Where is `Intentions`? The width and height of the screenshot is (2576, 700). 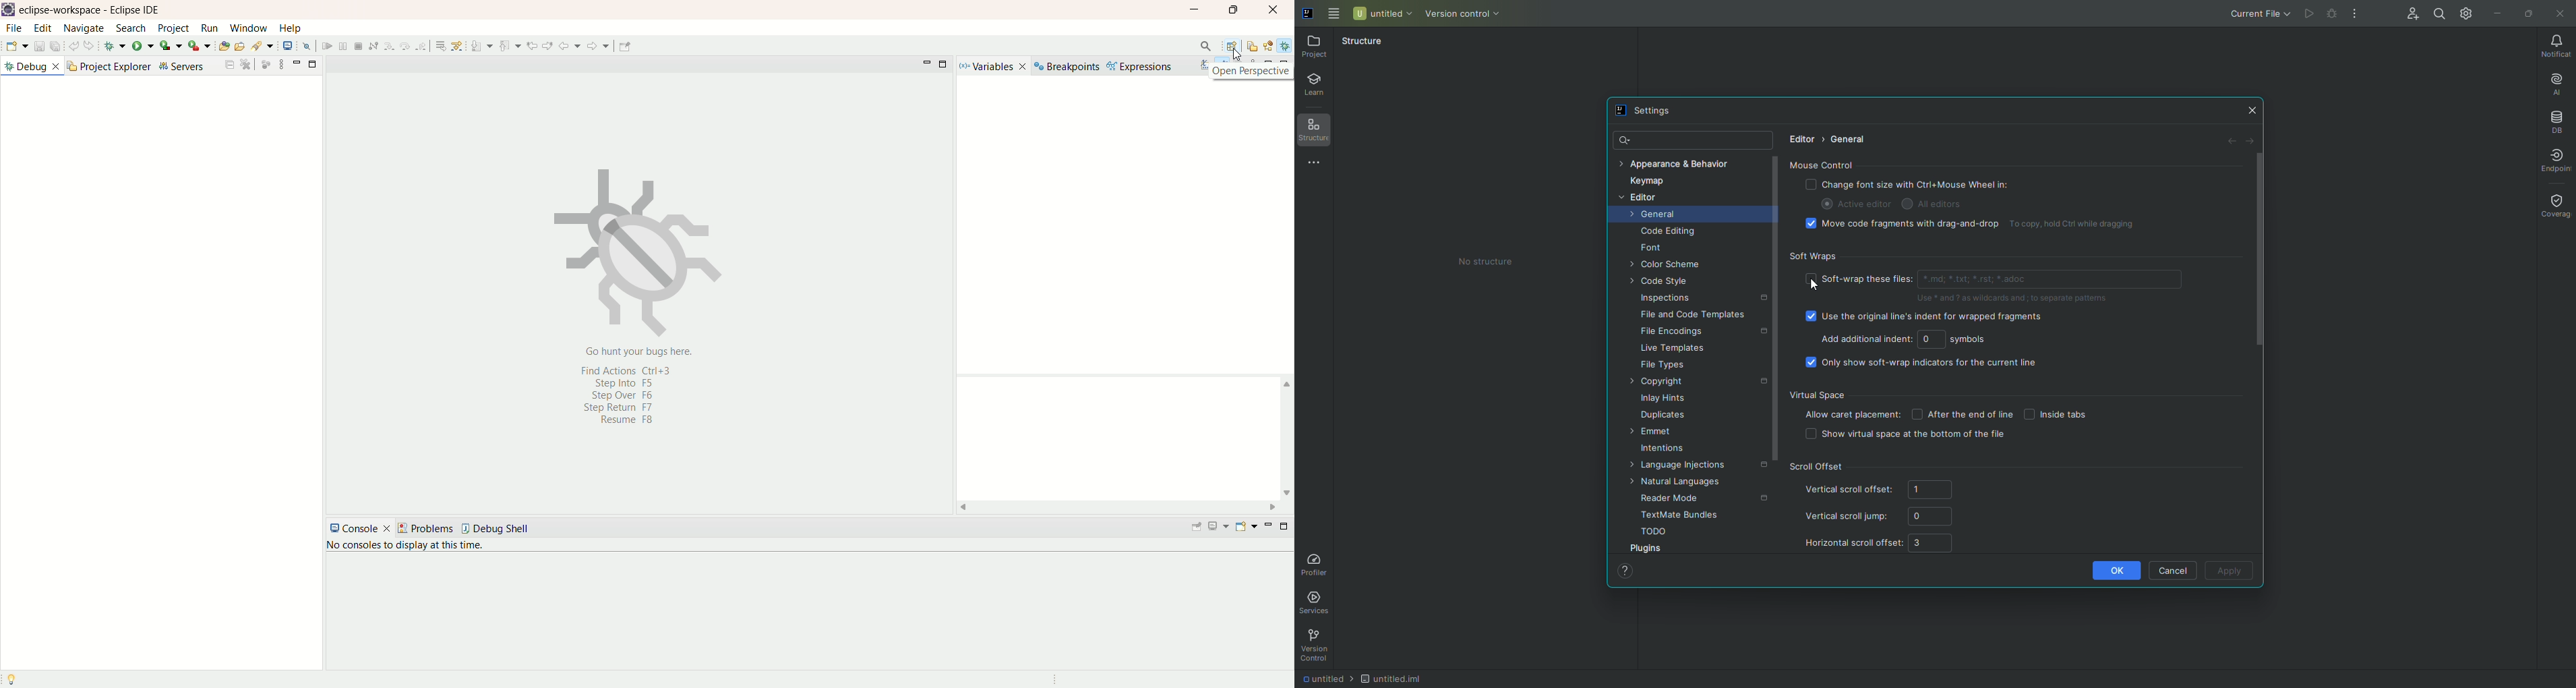 Intentions is located at coordinates (1662, 449).